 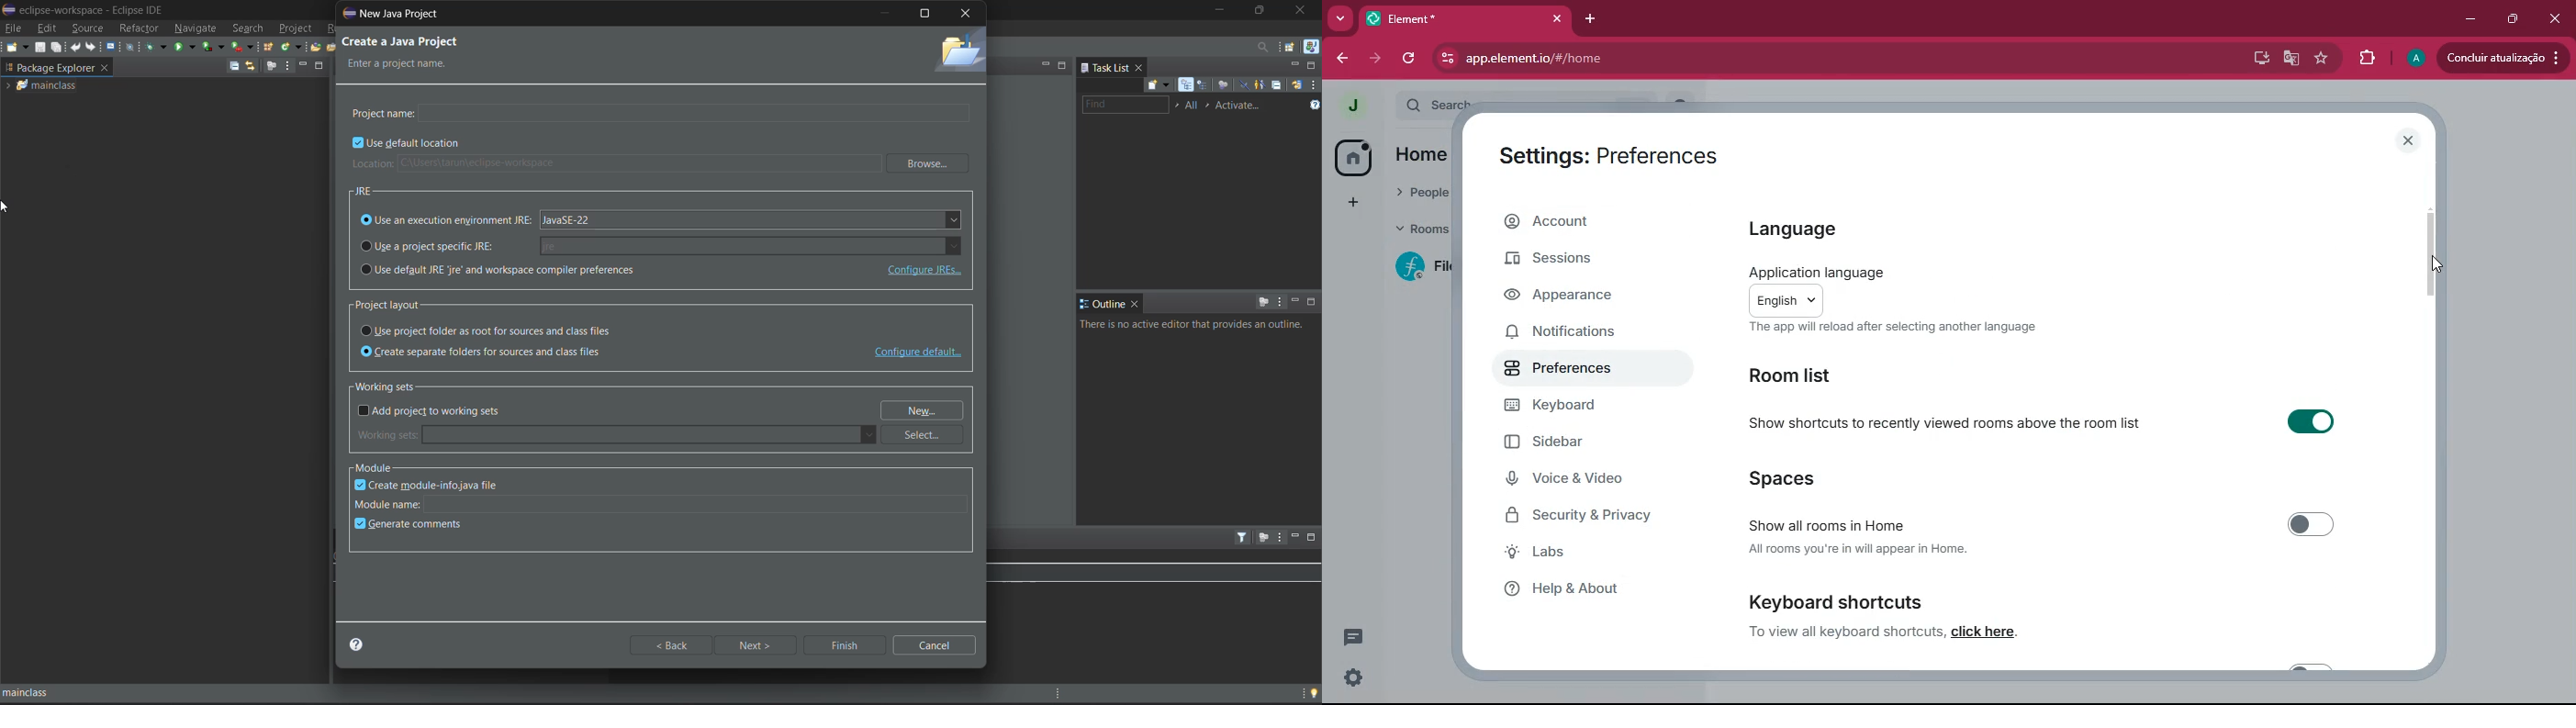 What do you see at coordinates (1177, 105) in the screenshot?
I see `select working set` at bounding box center [1177, 105].